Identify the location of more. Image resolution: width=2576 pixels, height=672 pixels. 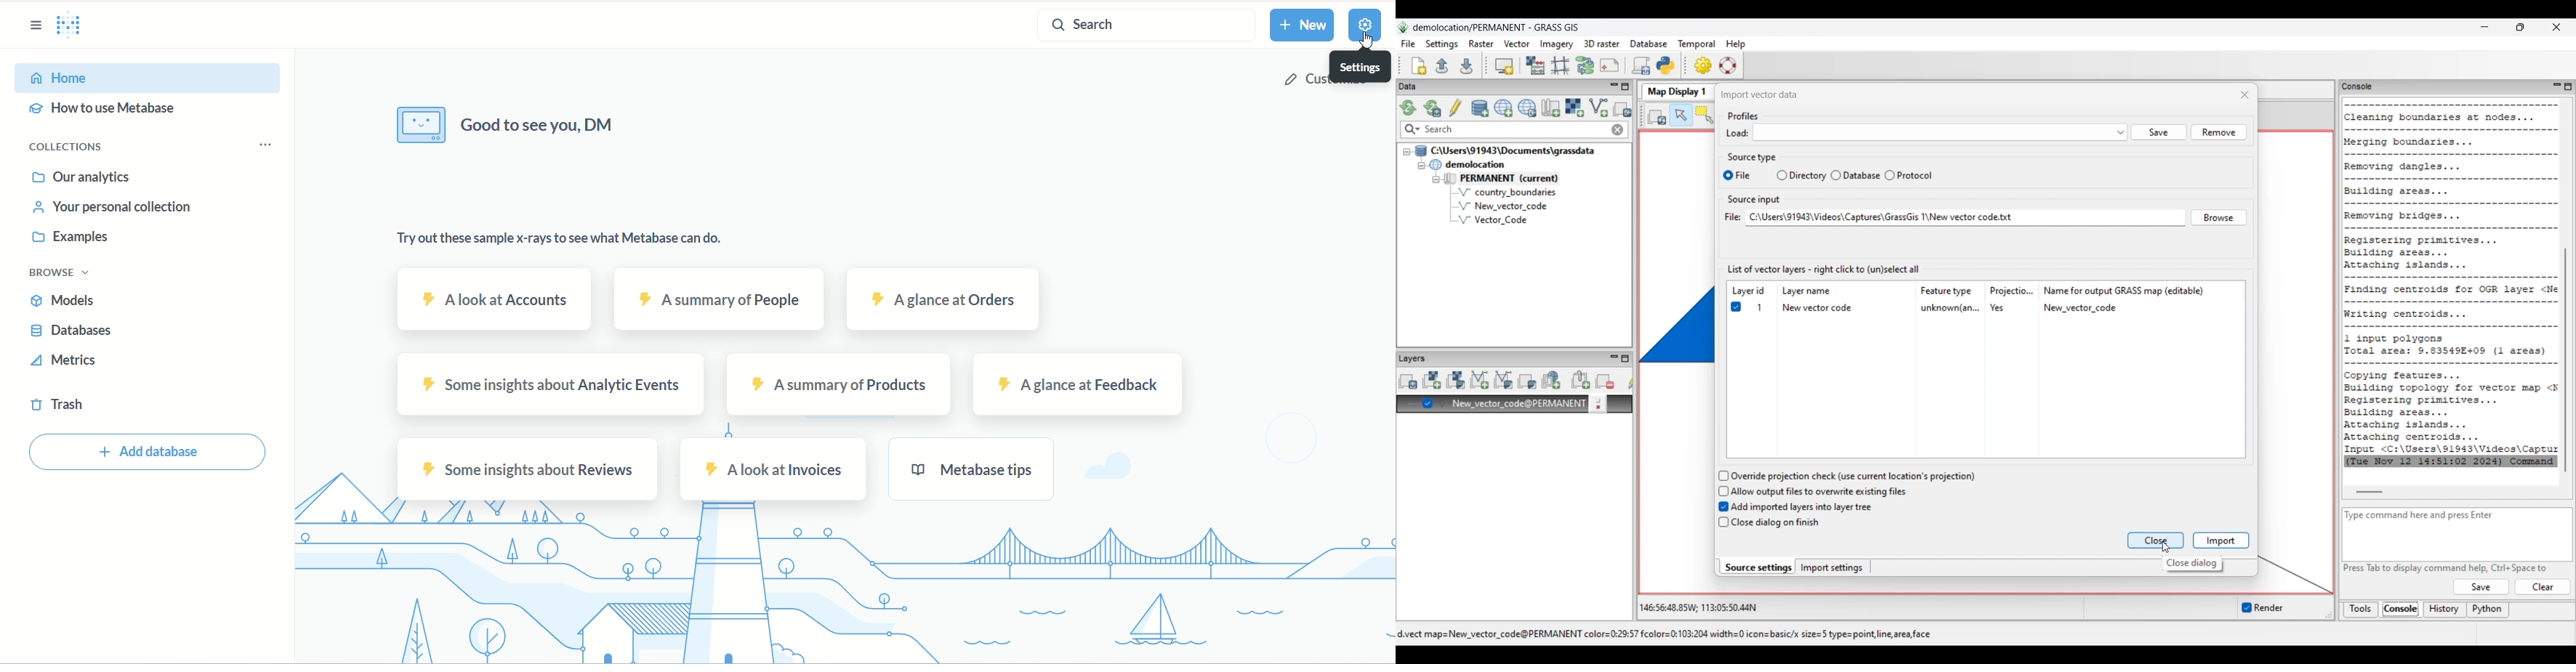
(265, 143).